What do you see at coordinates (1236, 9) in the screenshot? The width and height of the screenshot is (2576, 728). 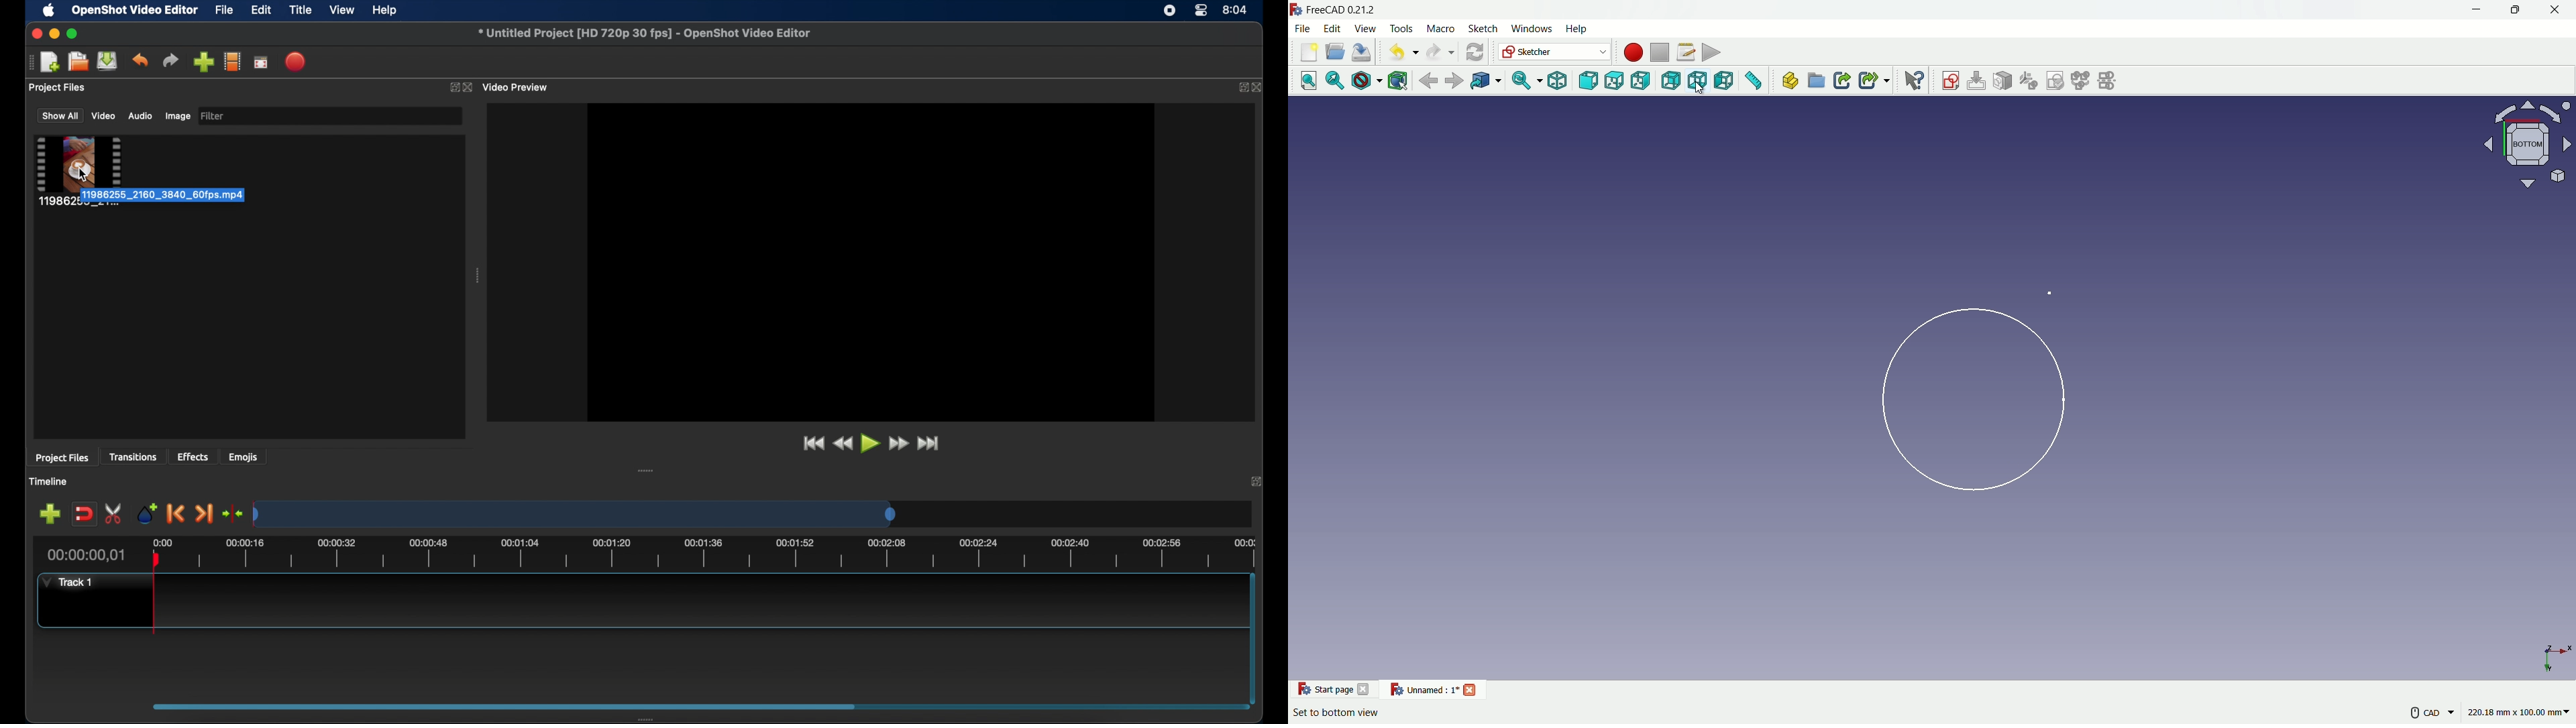 I see `time` at bounding box center [1236, 9].